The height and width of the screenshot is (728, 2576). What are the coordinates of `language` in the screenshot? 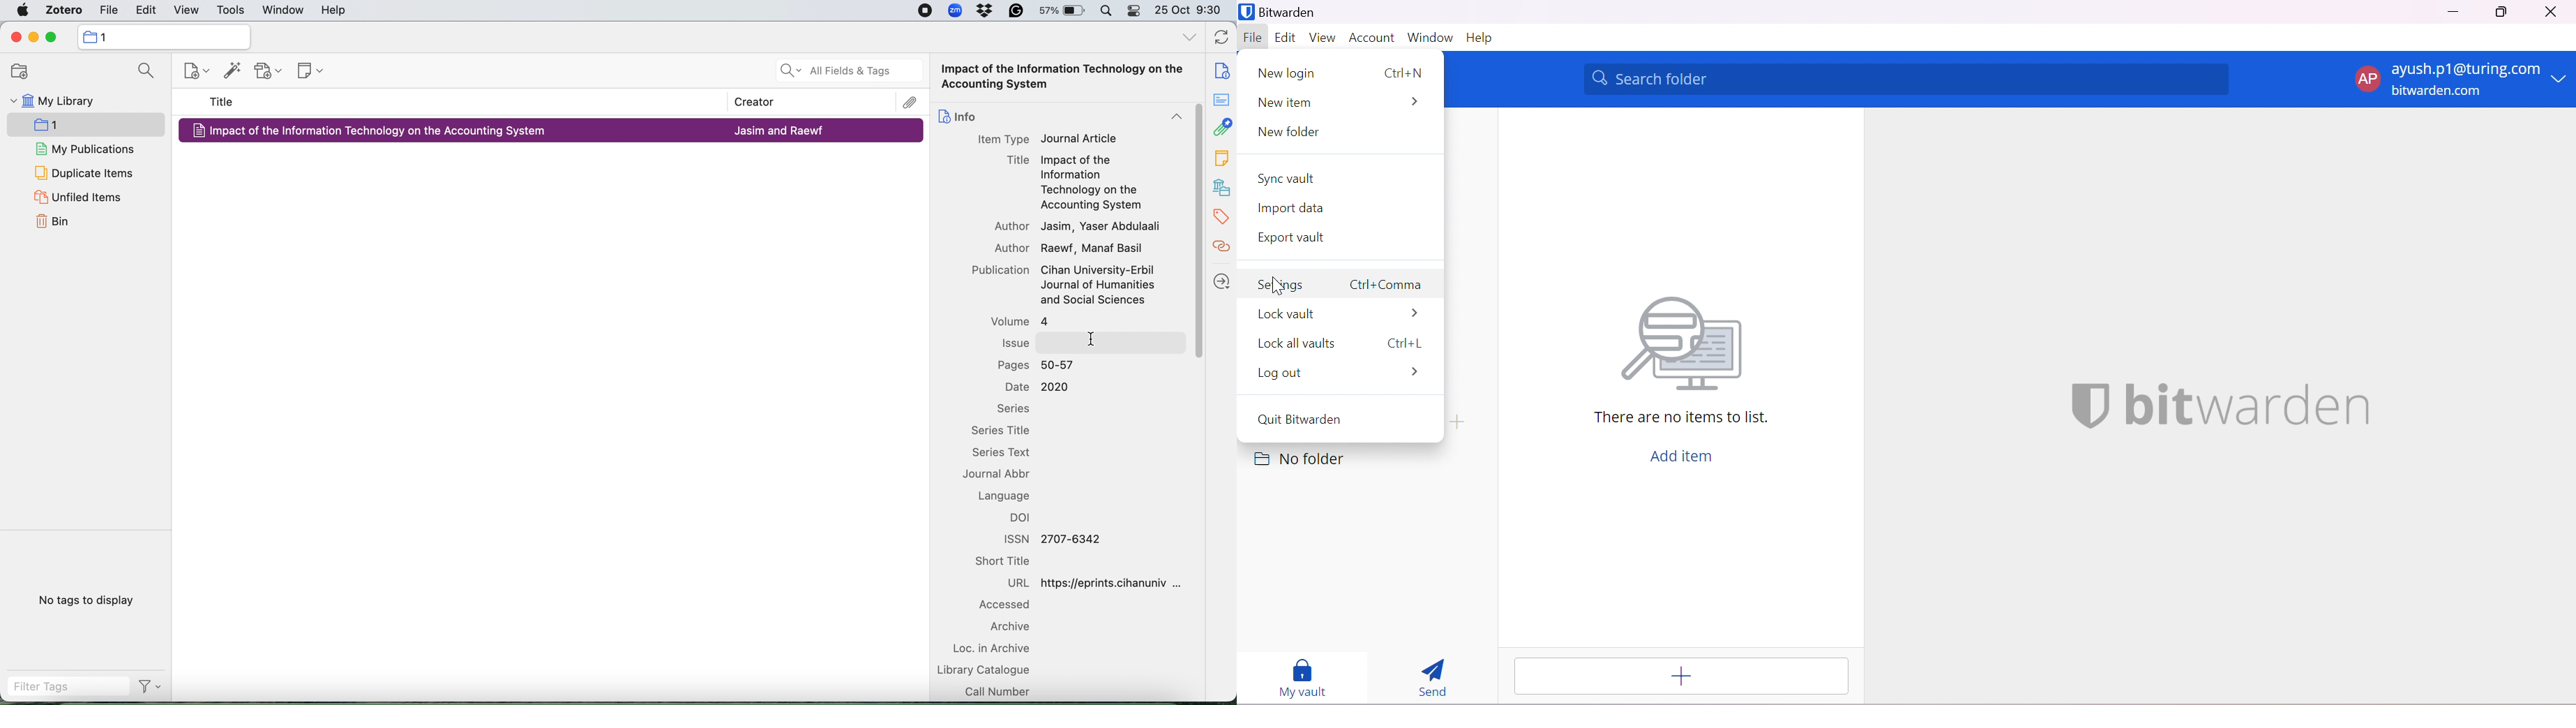 It's located at (1010, 496).